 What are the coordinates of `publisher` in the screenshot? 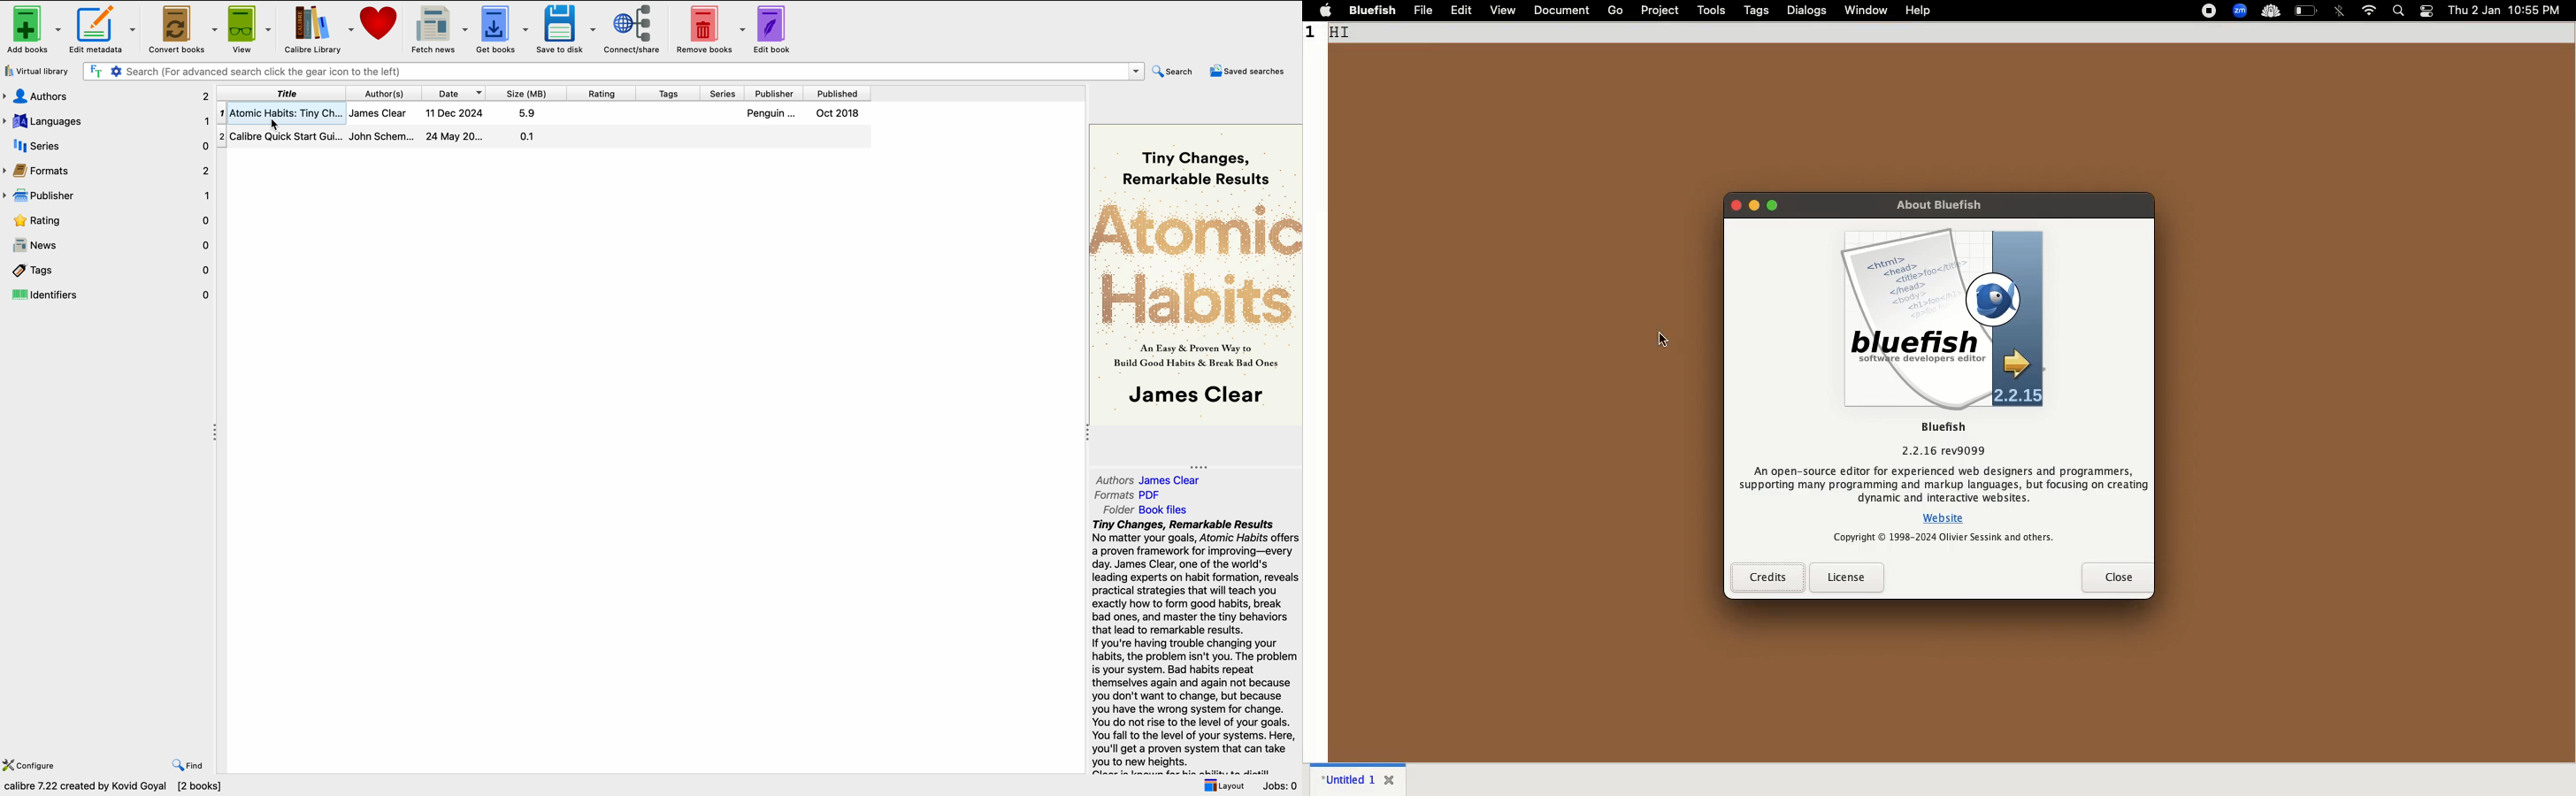 It's located at (107, 194).